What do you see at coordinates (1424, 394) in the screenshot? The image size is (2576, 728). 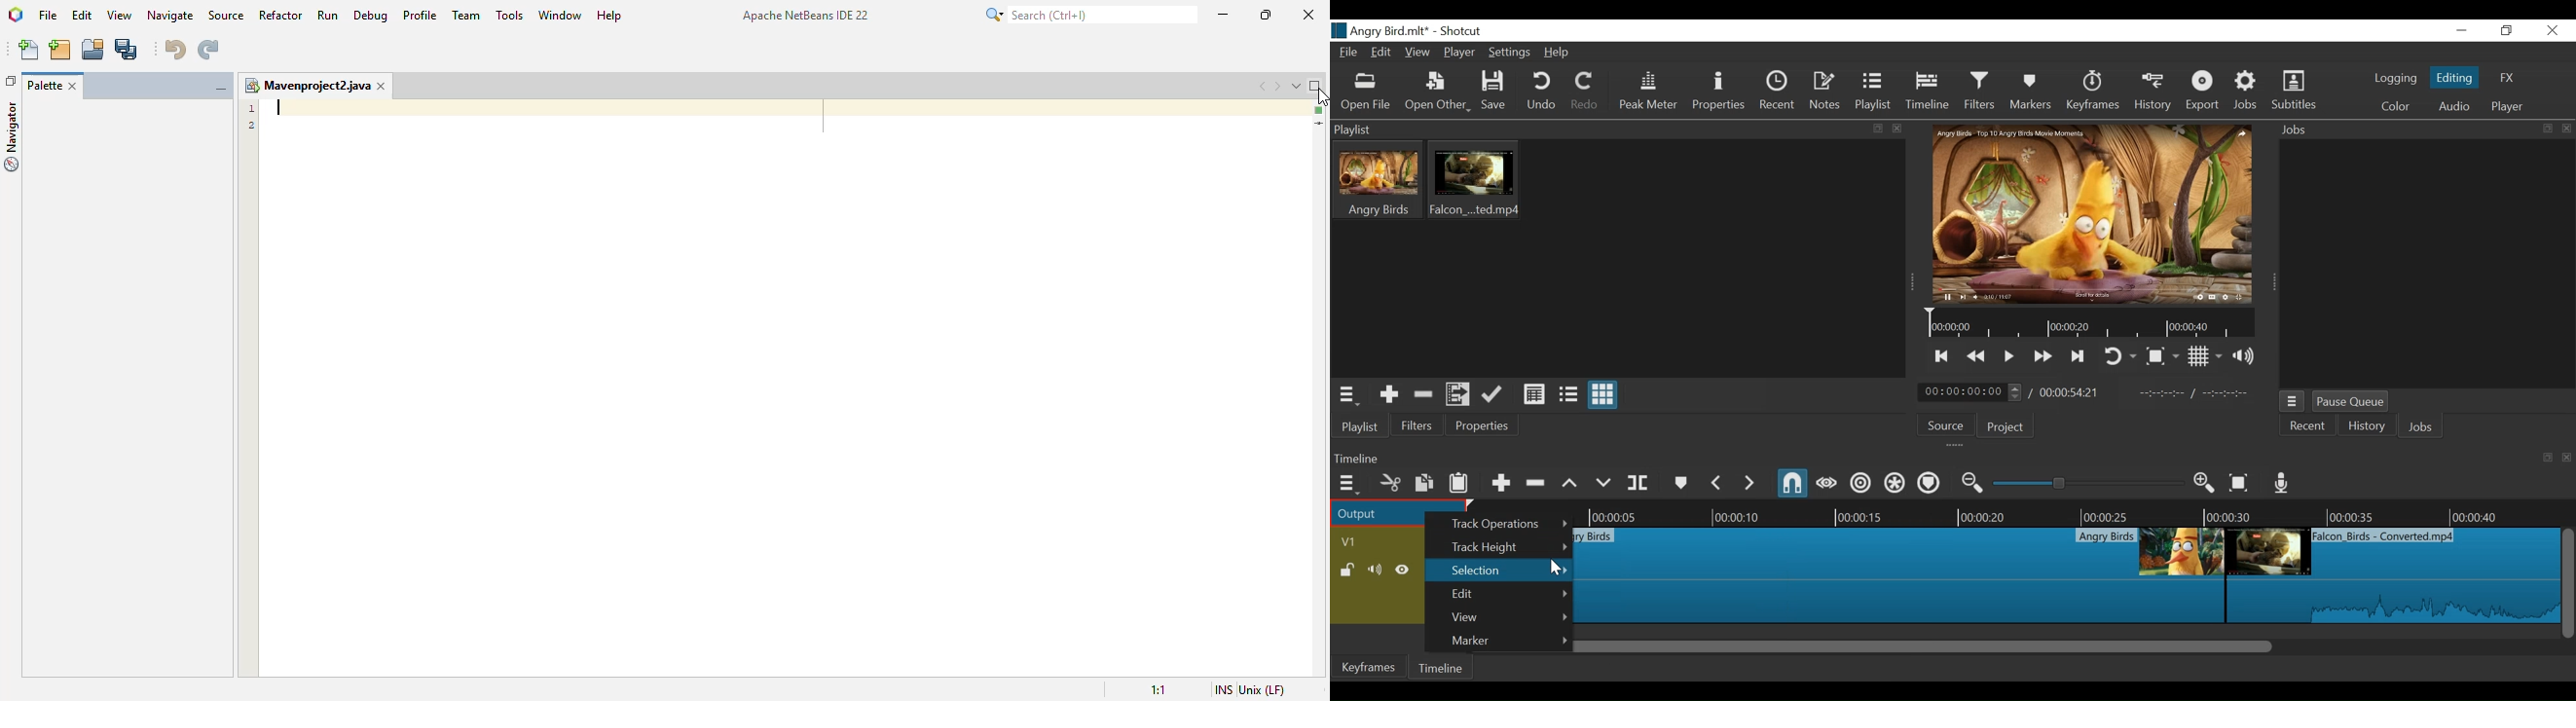 I see `Remove cut` at bounding box center [1424, 394].